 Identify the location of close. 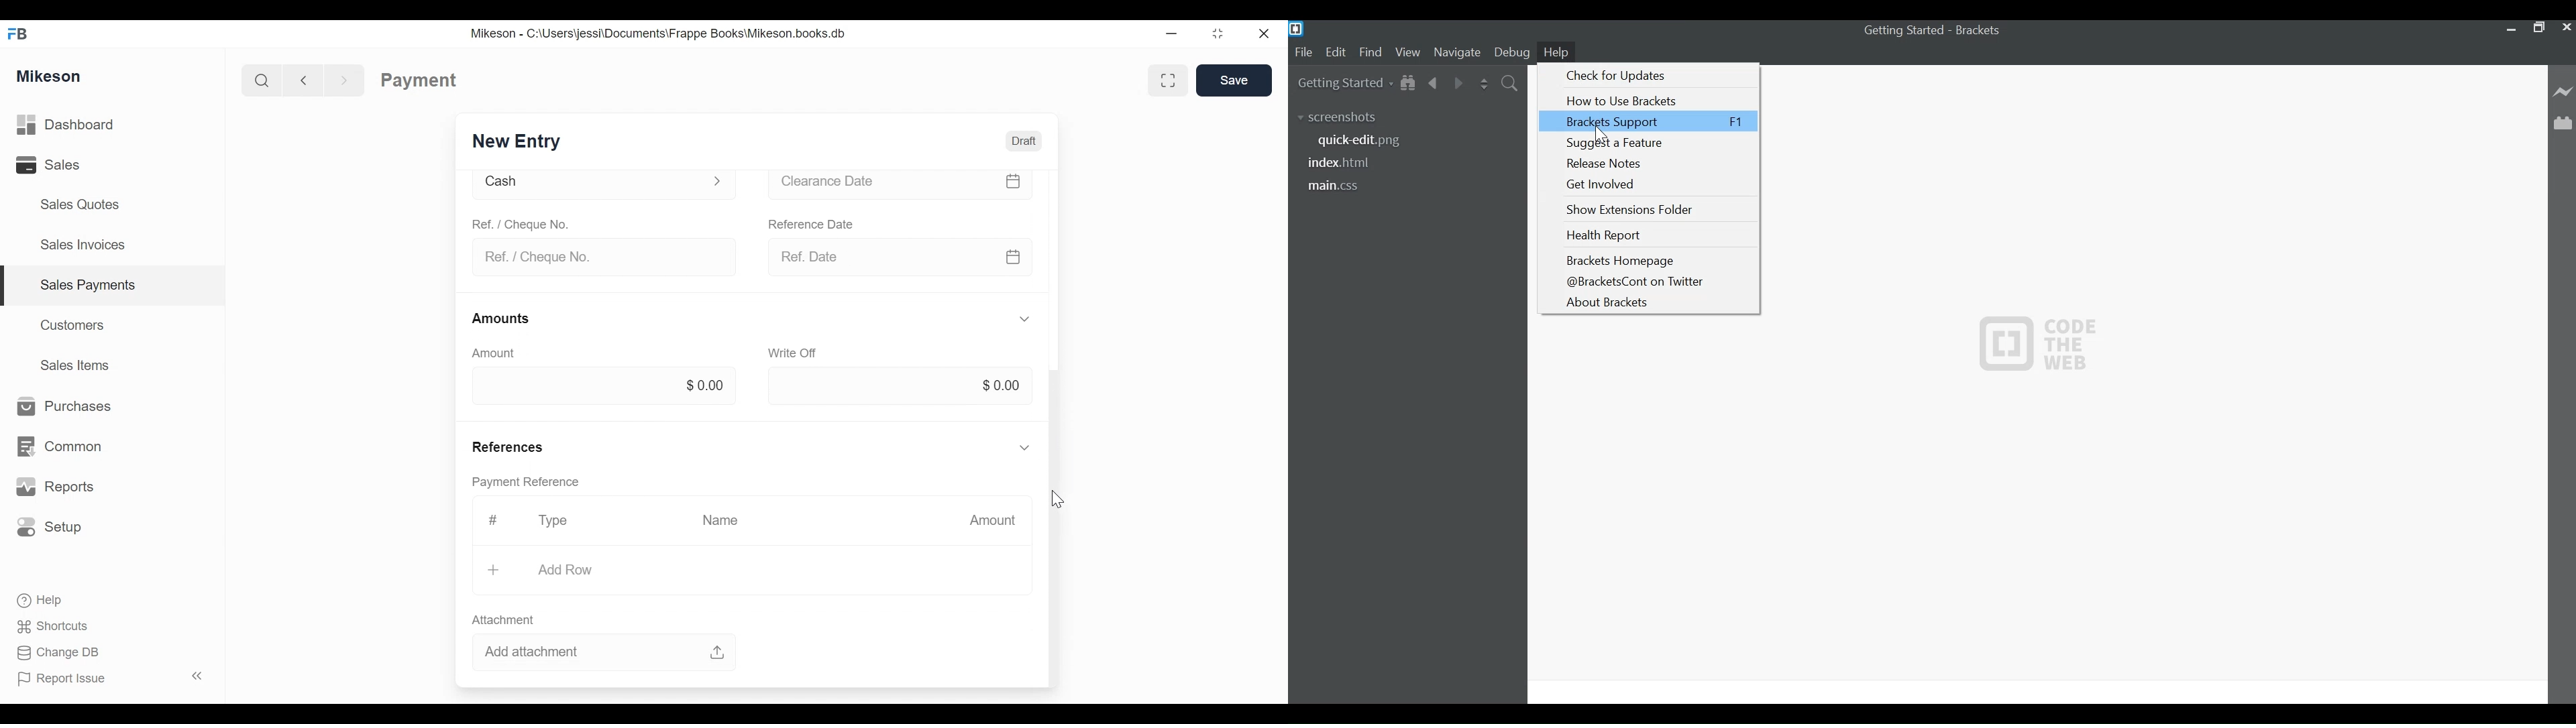
(1265, 37).